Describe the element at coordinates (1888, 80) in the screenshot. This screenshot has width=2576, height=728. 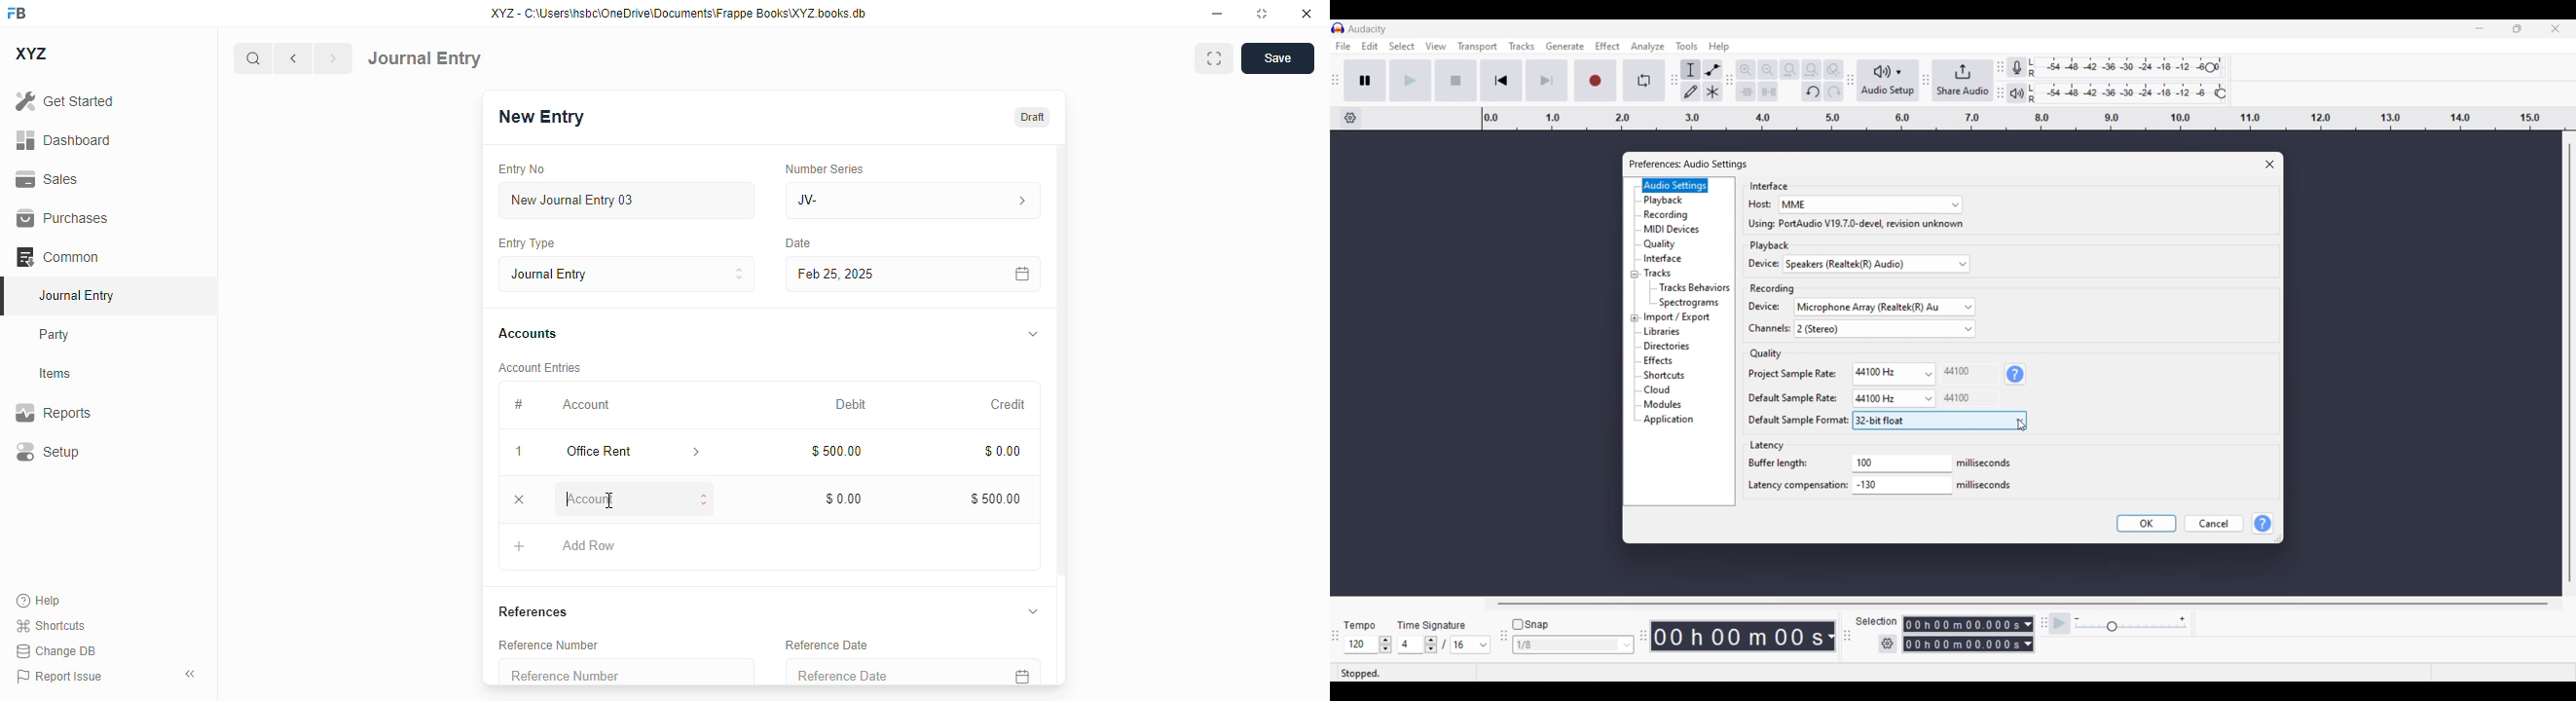
I see `Audio setup` at that location.